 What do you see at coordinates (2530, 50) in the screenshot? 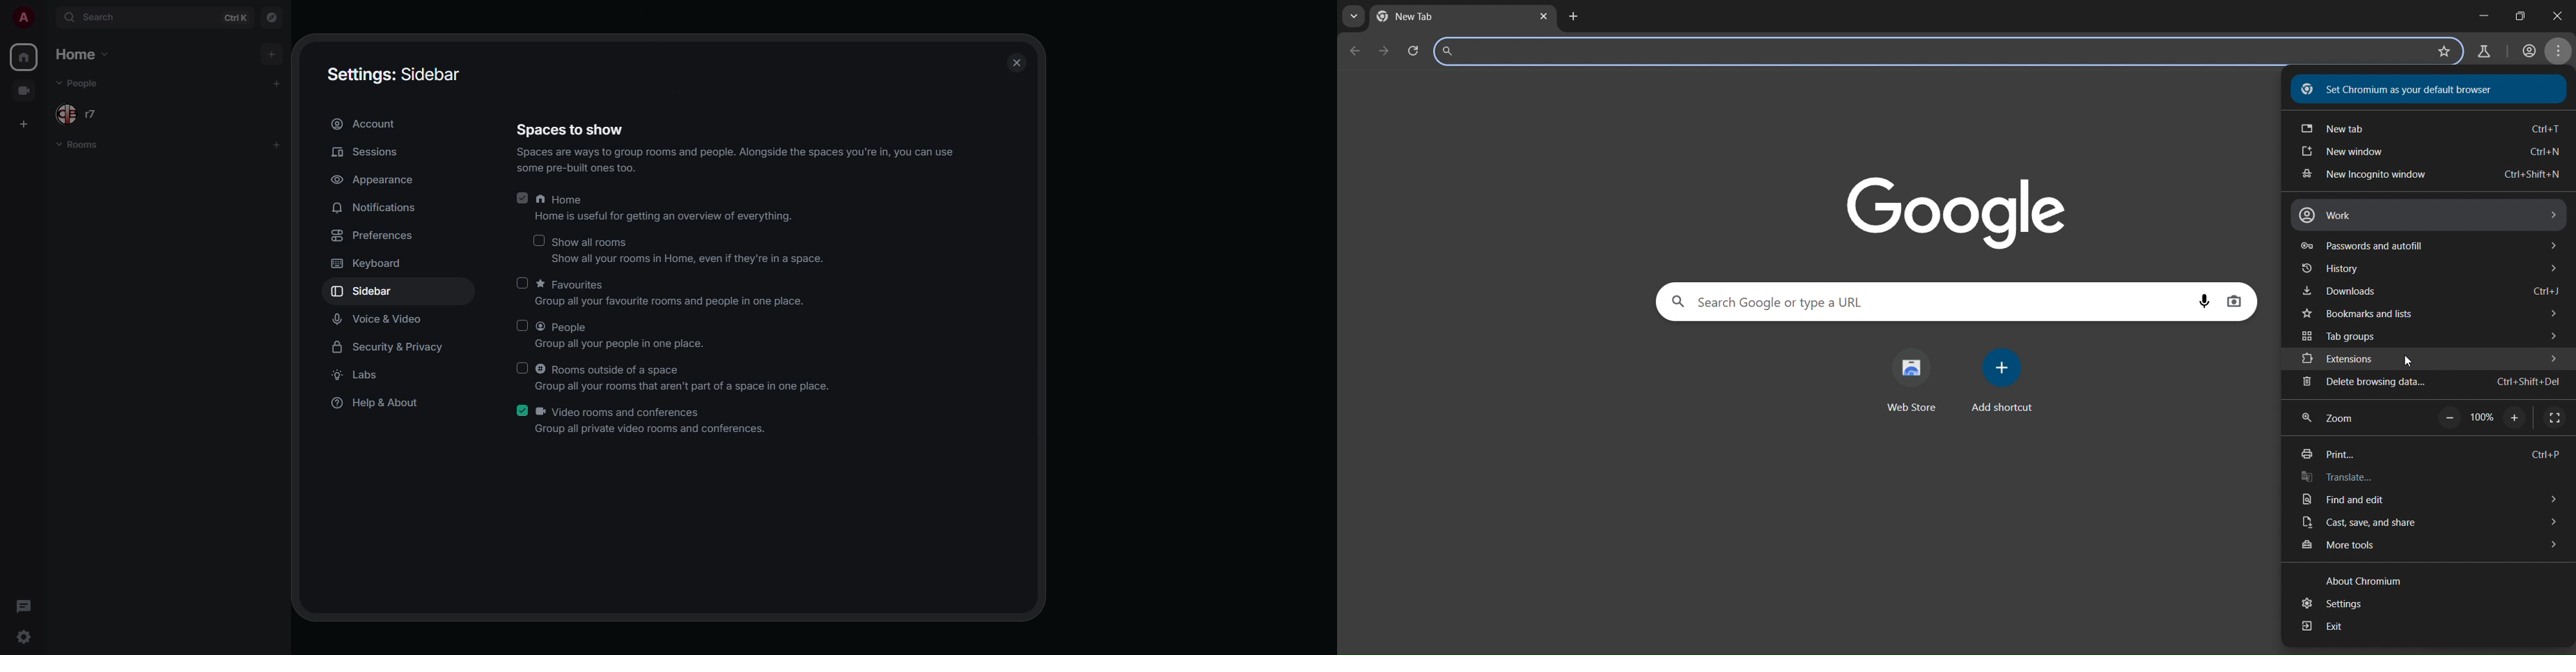
I see `account` at bounding box center [2530, 50].